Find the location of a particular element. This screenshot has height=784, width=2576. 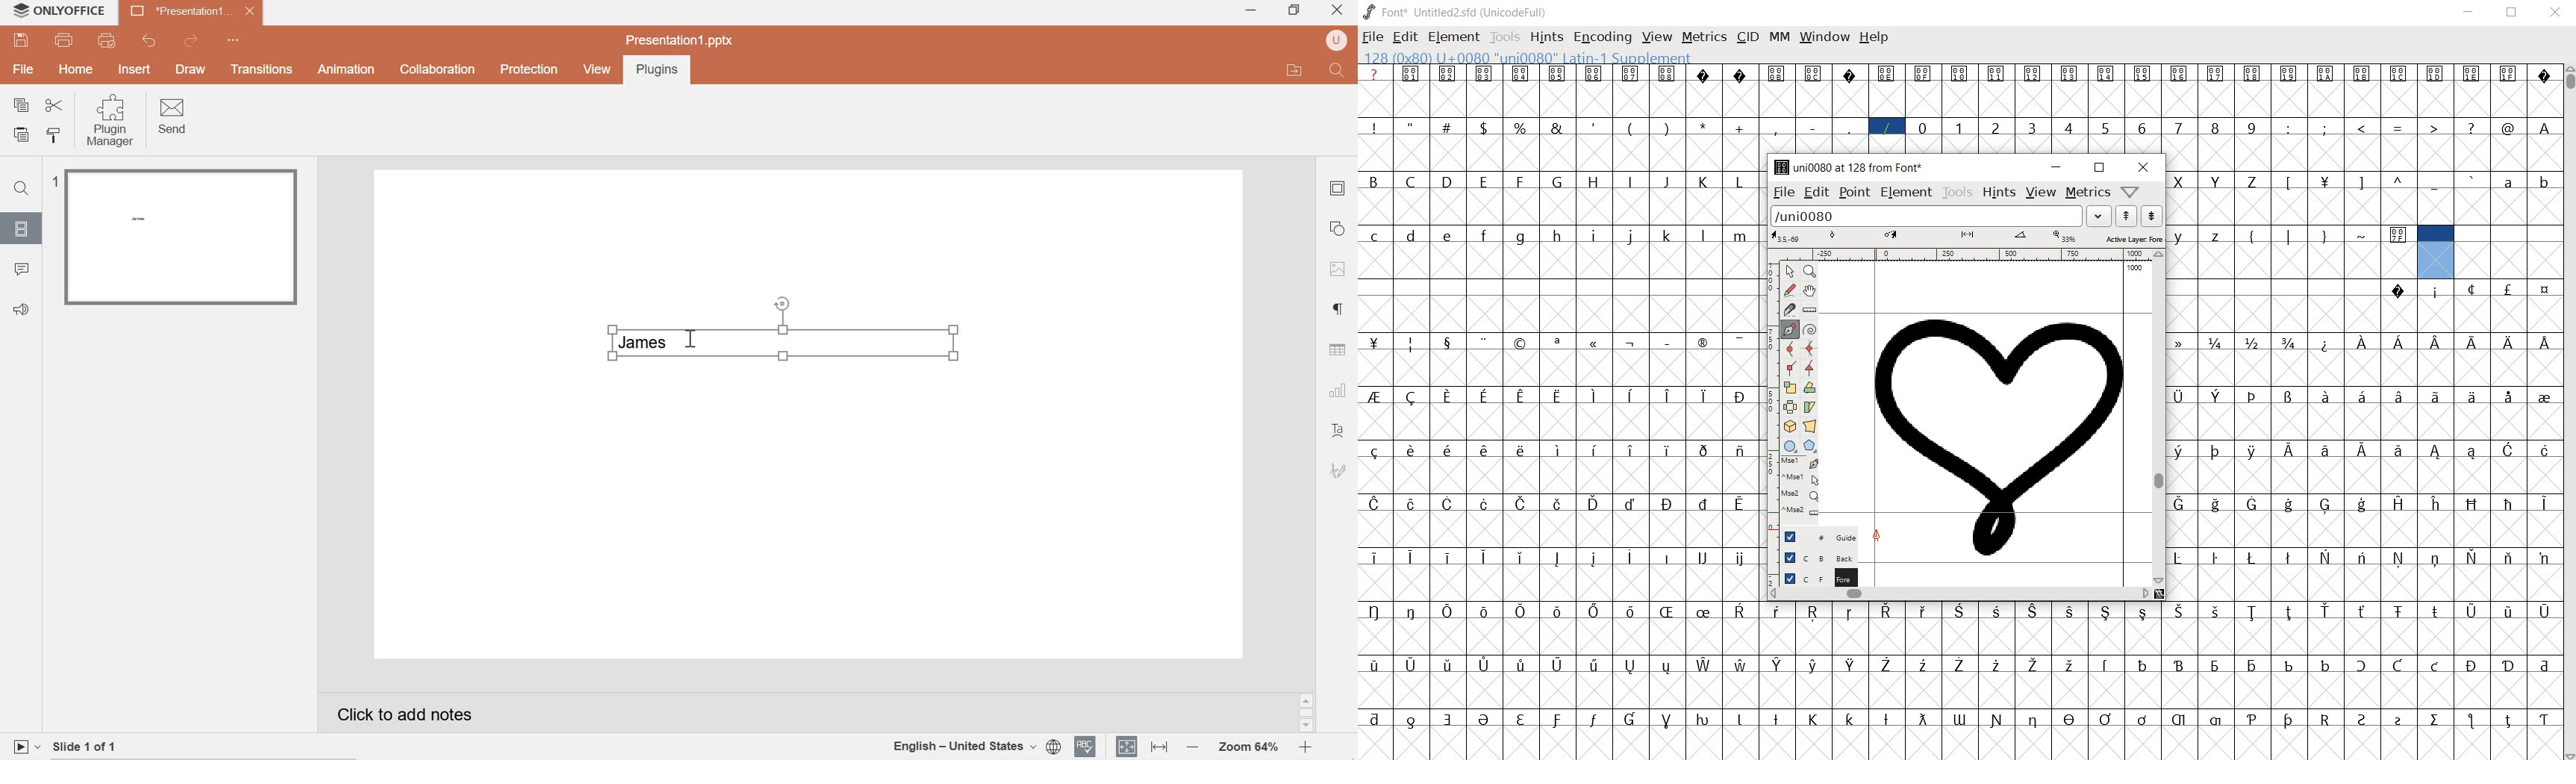

glyph is located at coordinates (2433, 127).